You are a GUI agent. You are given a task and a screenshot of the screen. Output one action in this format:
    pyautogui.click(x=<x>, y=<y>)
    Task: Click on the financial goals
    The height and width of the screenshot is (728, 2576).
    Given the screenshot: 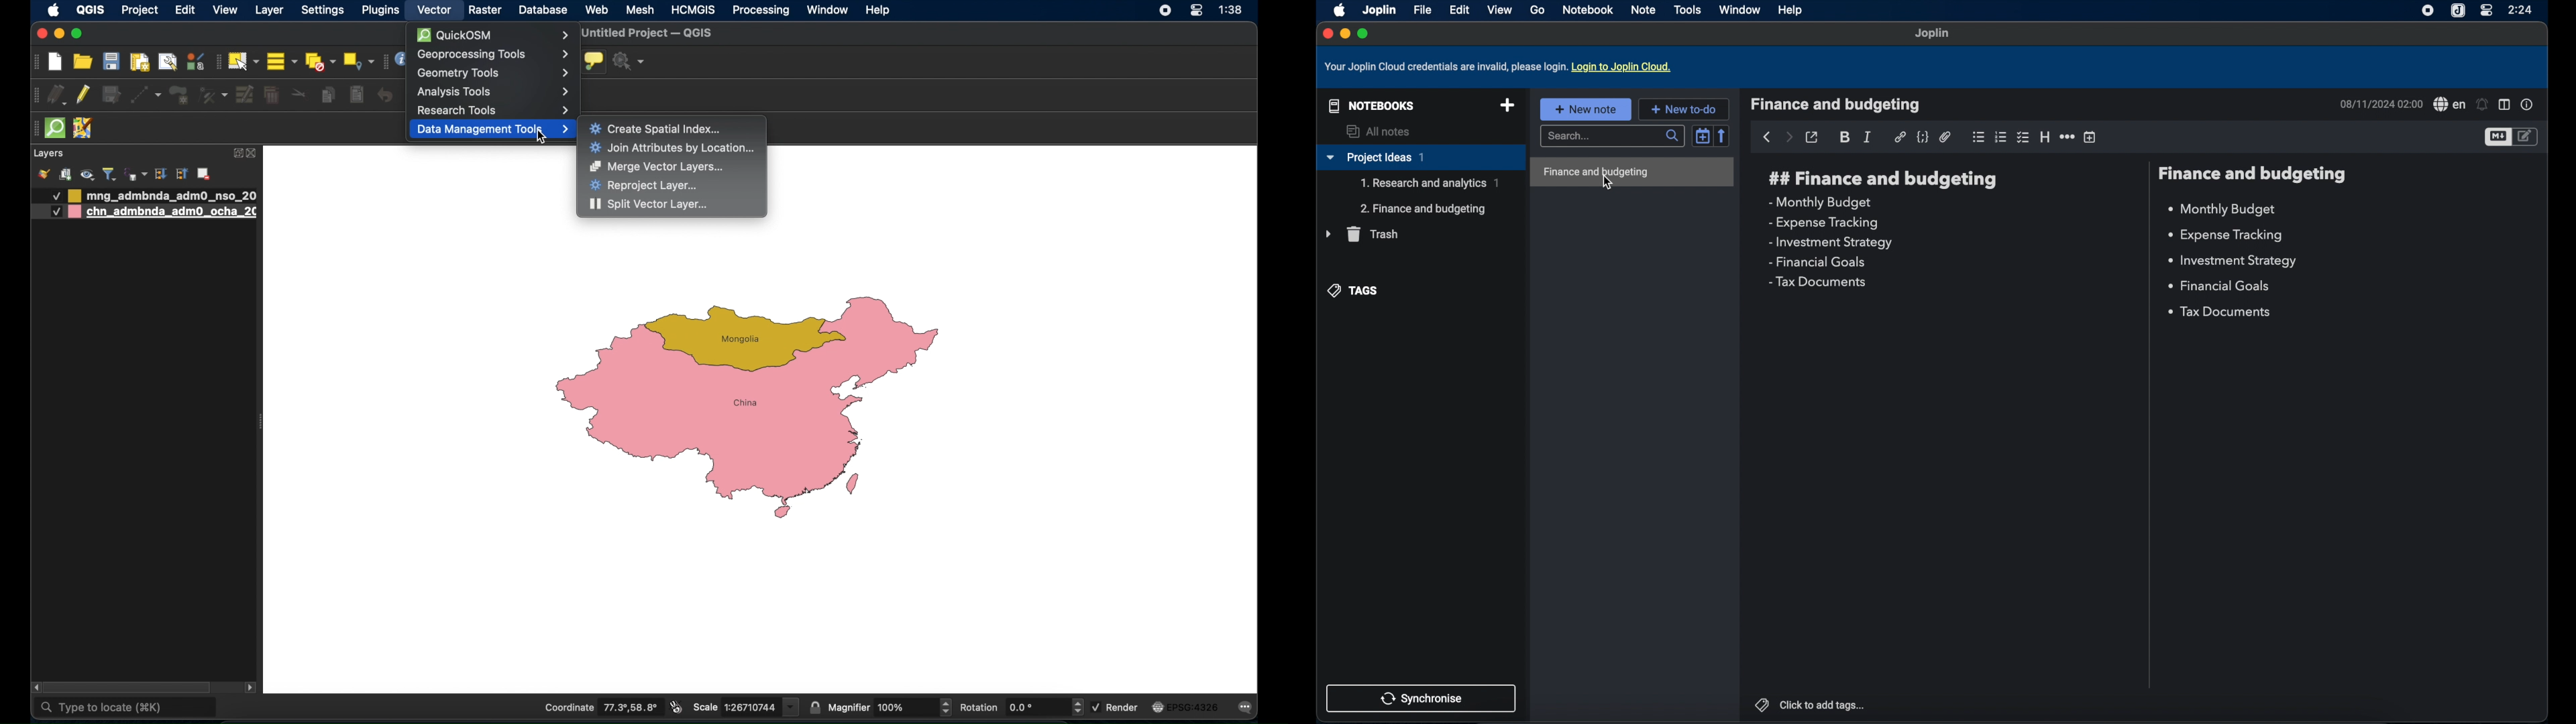 What is the action you would take?
    pyautogui.click(x=2218, y=285)
    